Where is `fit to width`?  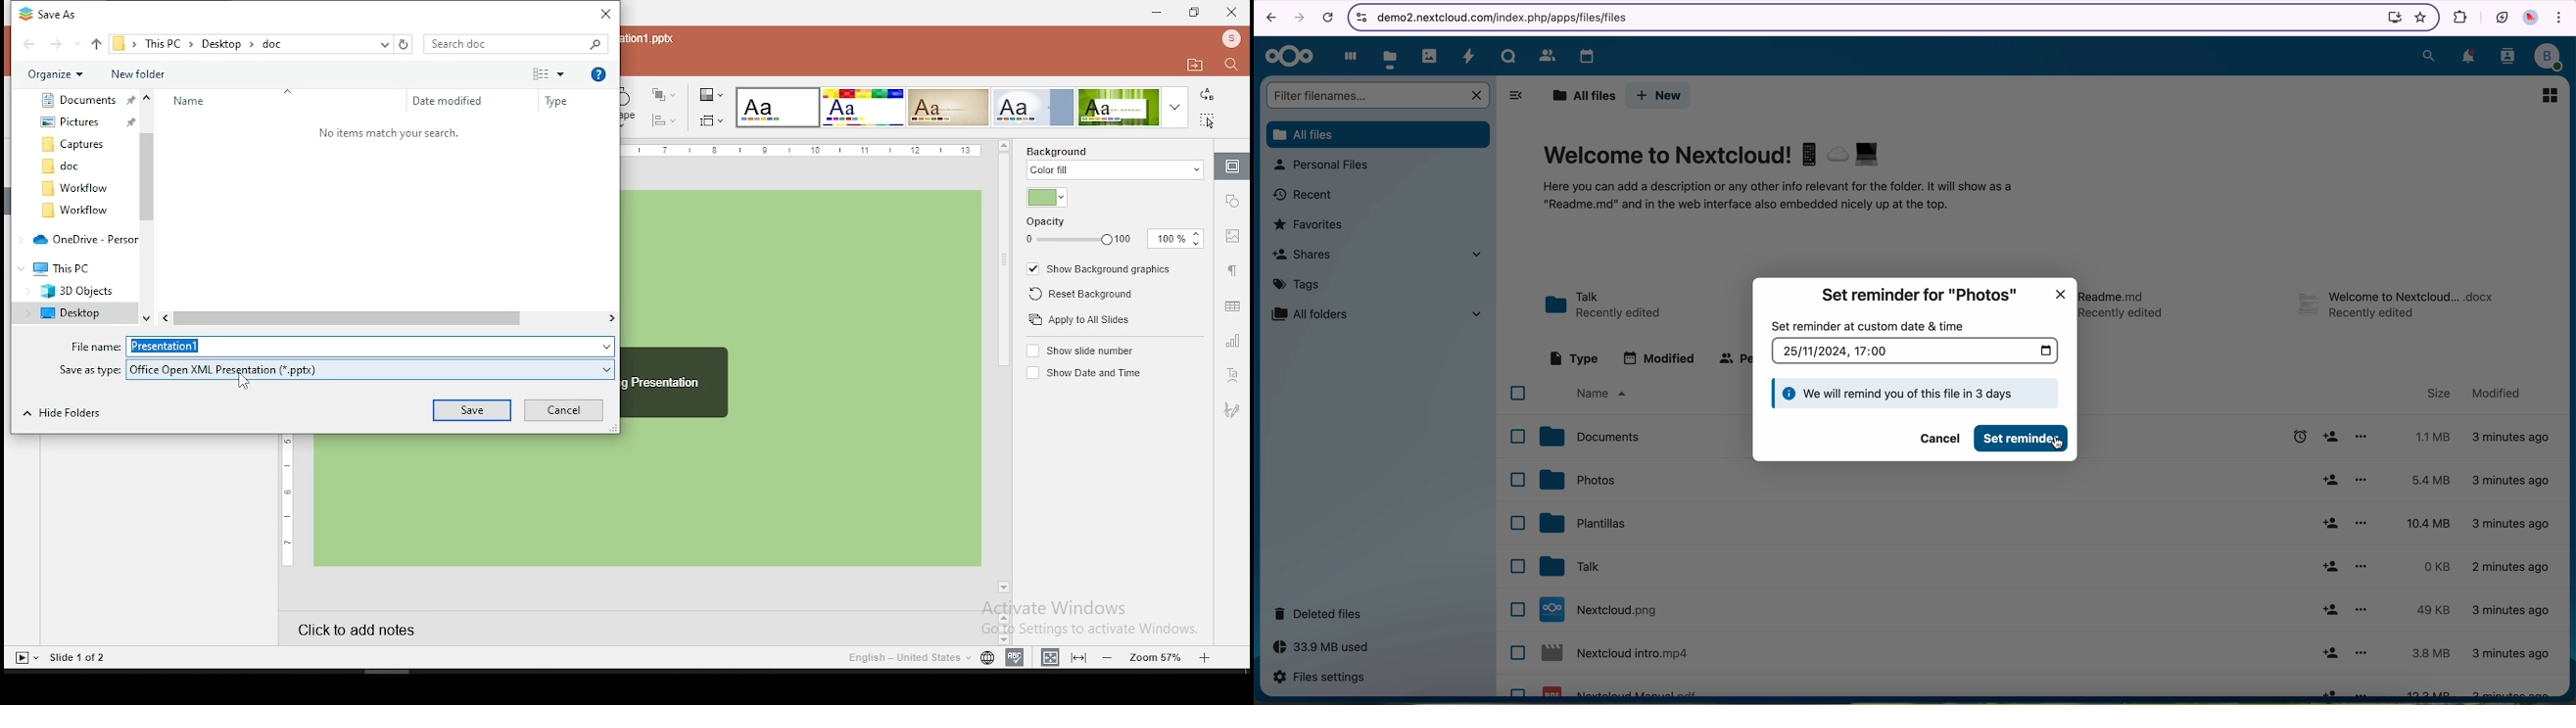
fit to width is located at coordinates (1079, 655).